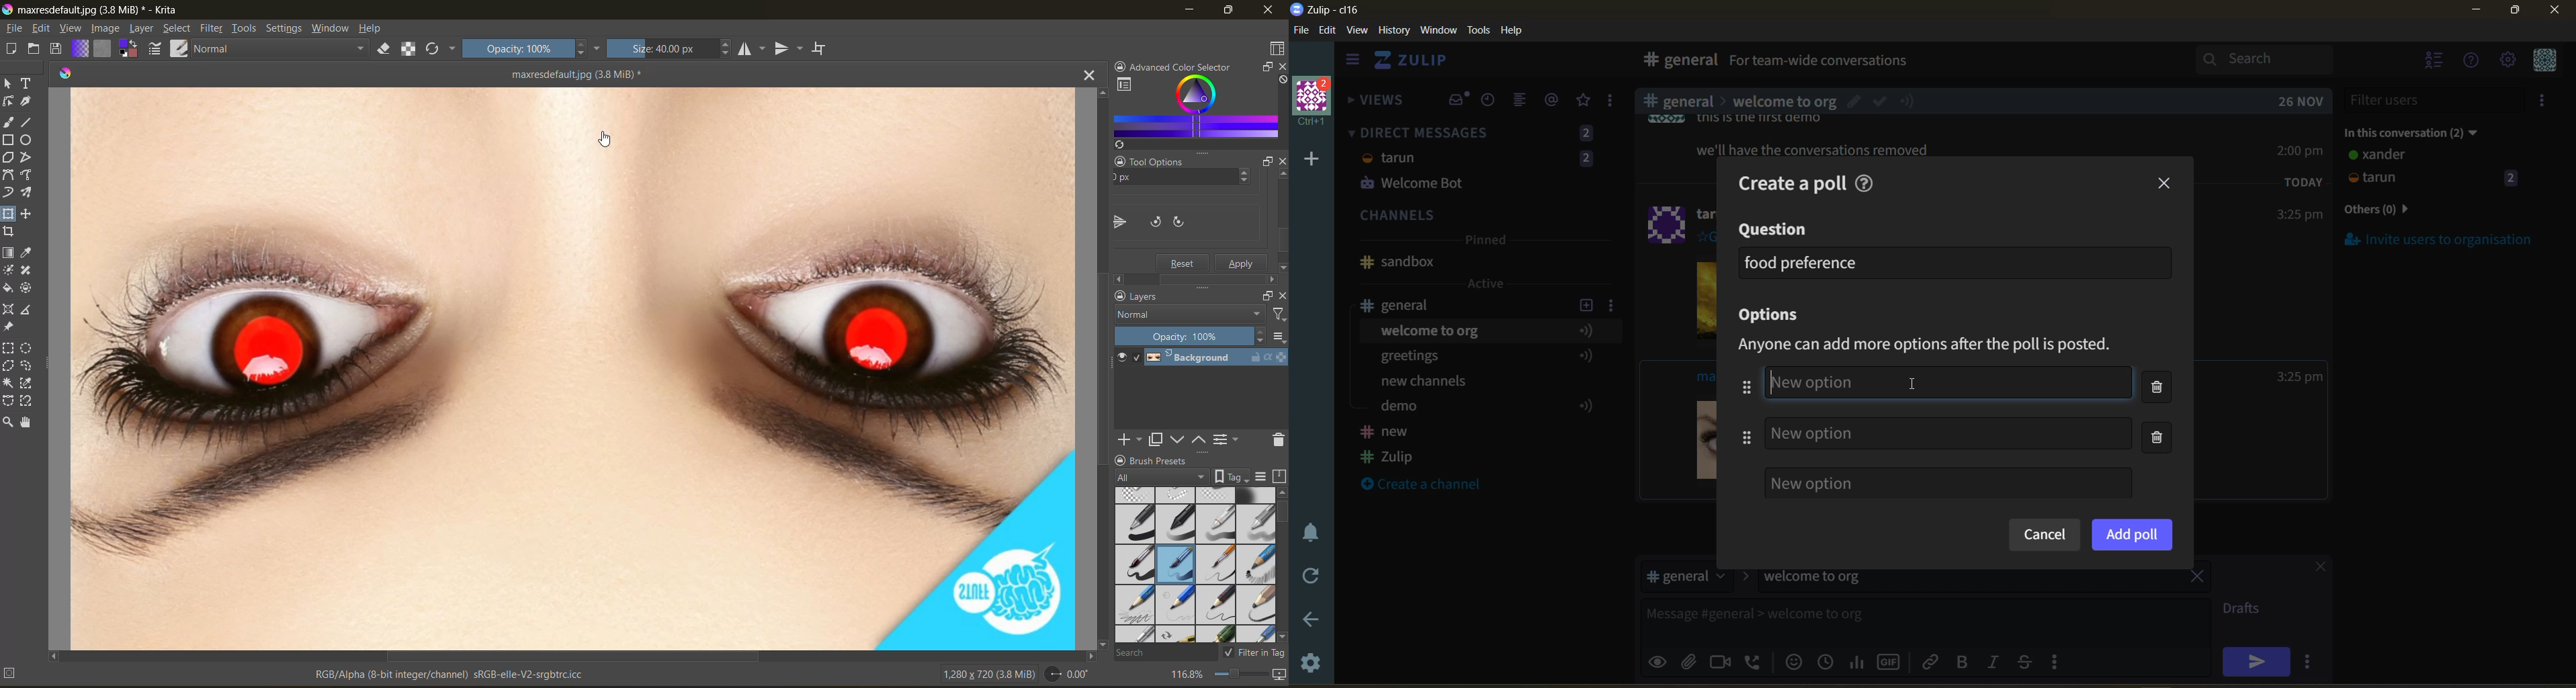 Image resolution: width=2576 pixels, height=700 pixels. Describe the element at coordinates (1218, 358) in the screenshot. I see `layer` at that location.